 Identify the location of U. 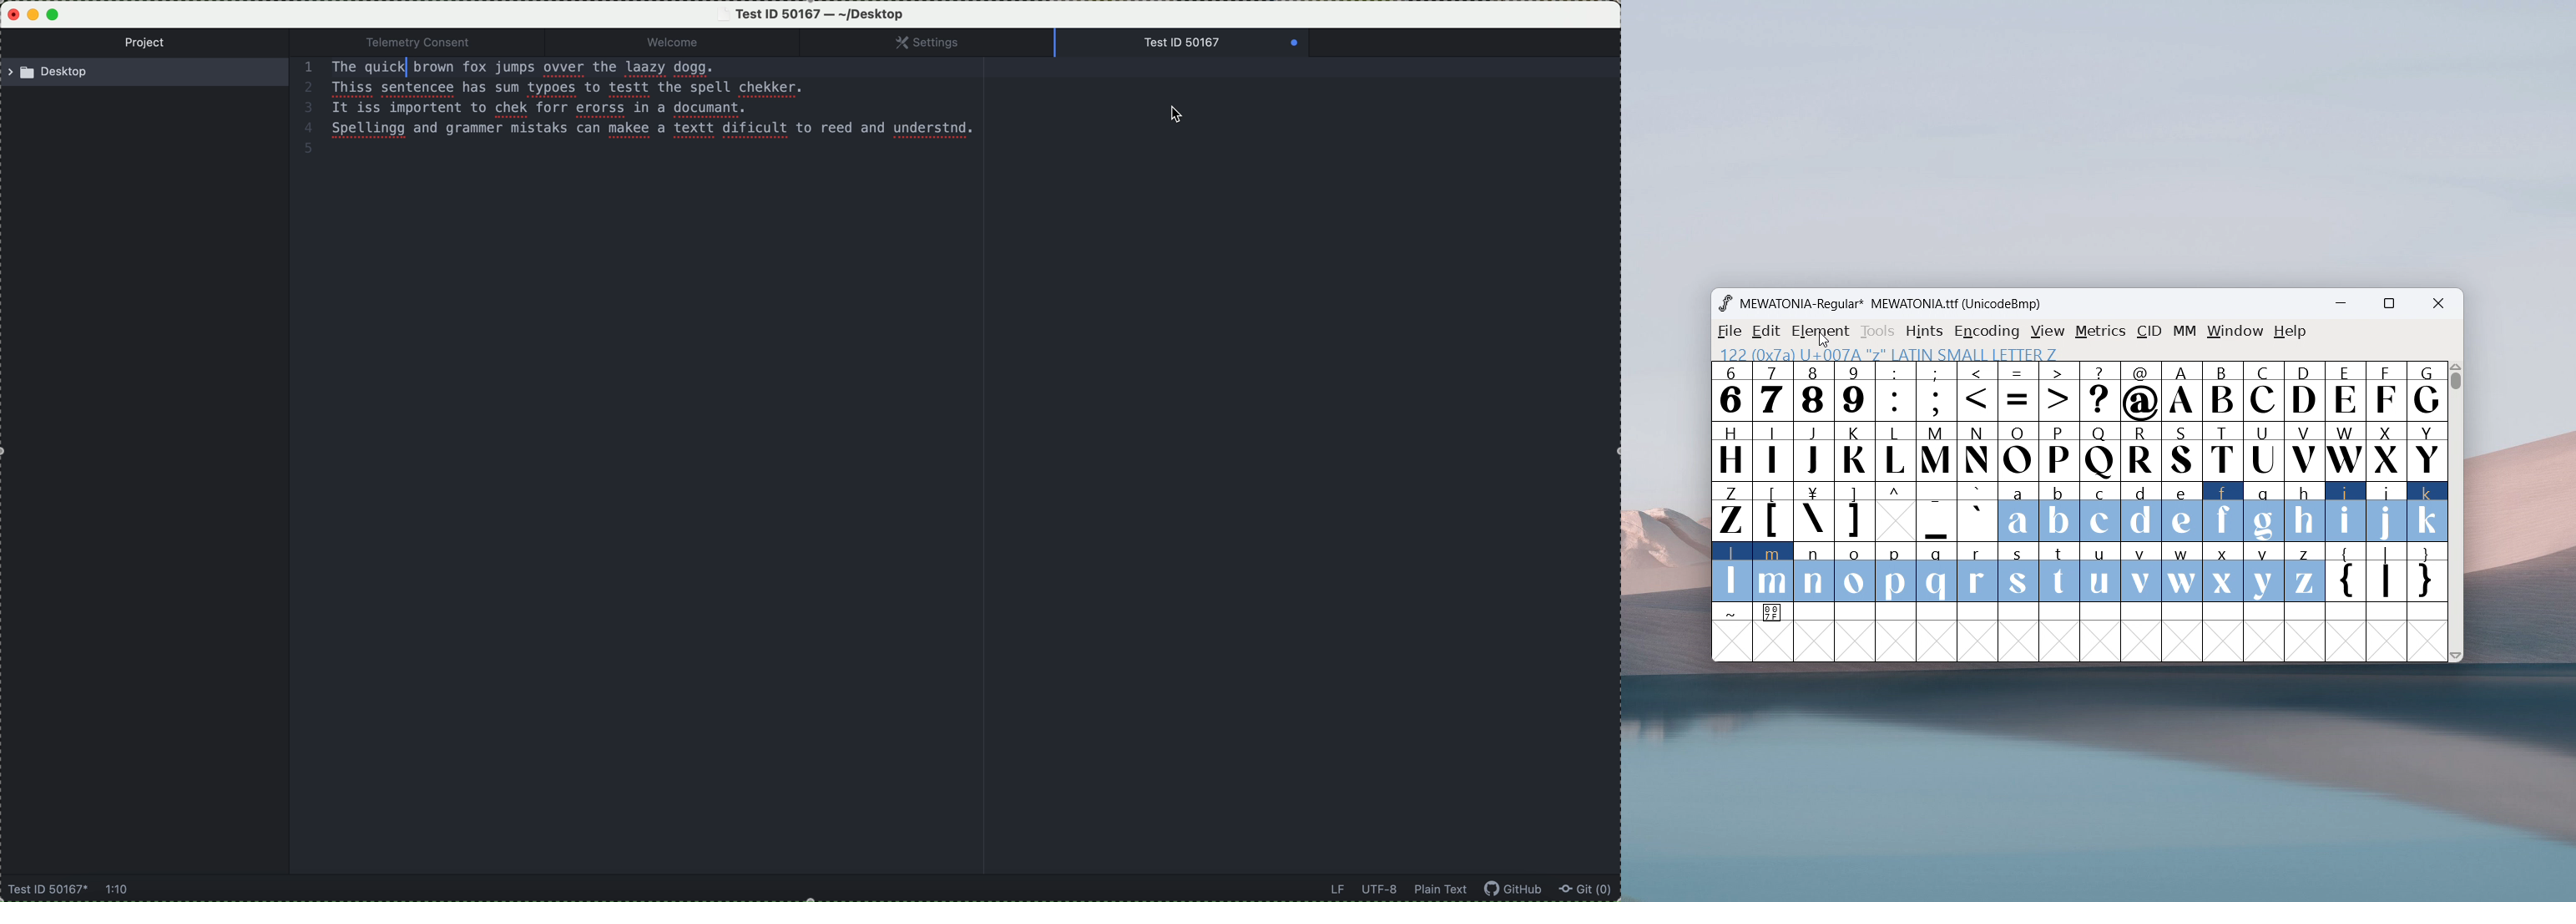
(2264, 450).